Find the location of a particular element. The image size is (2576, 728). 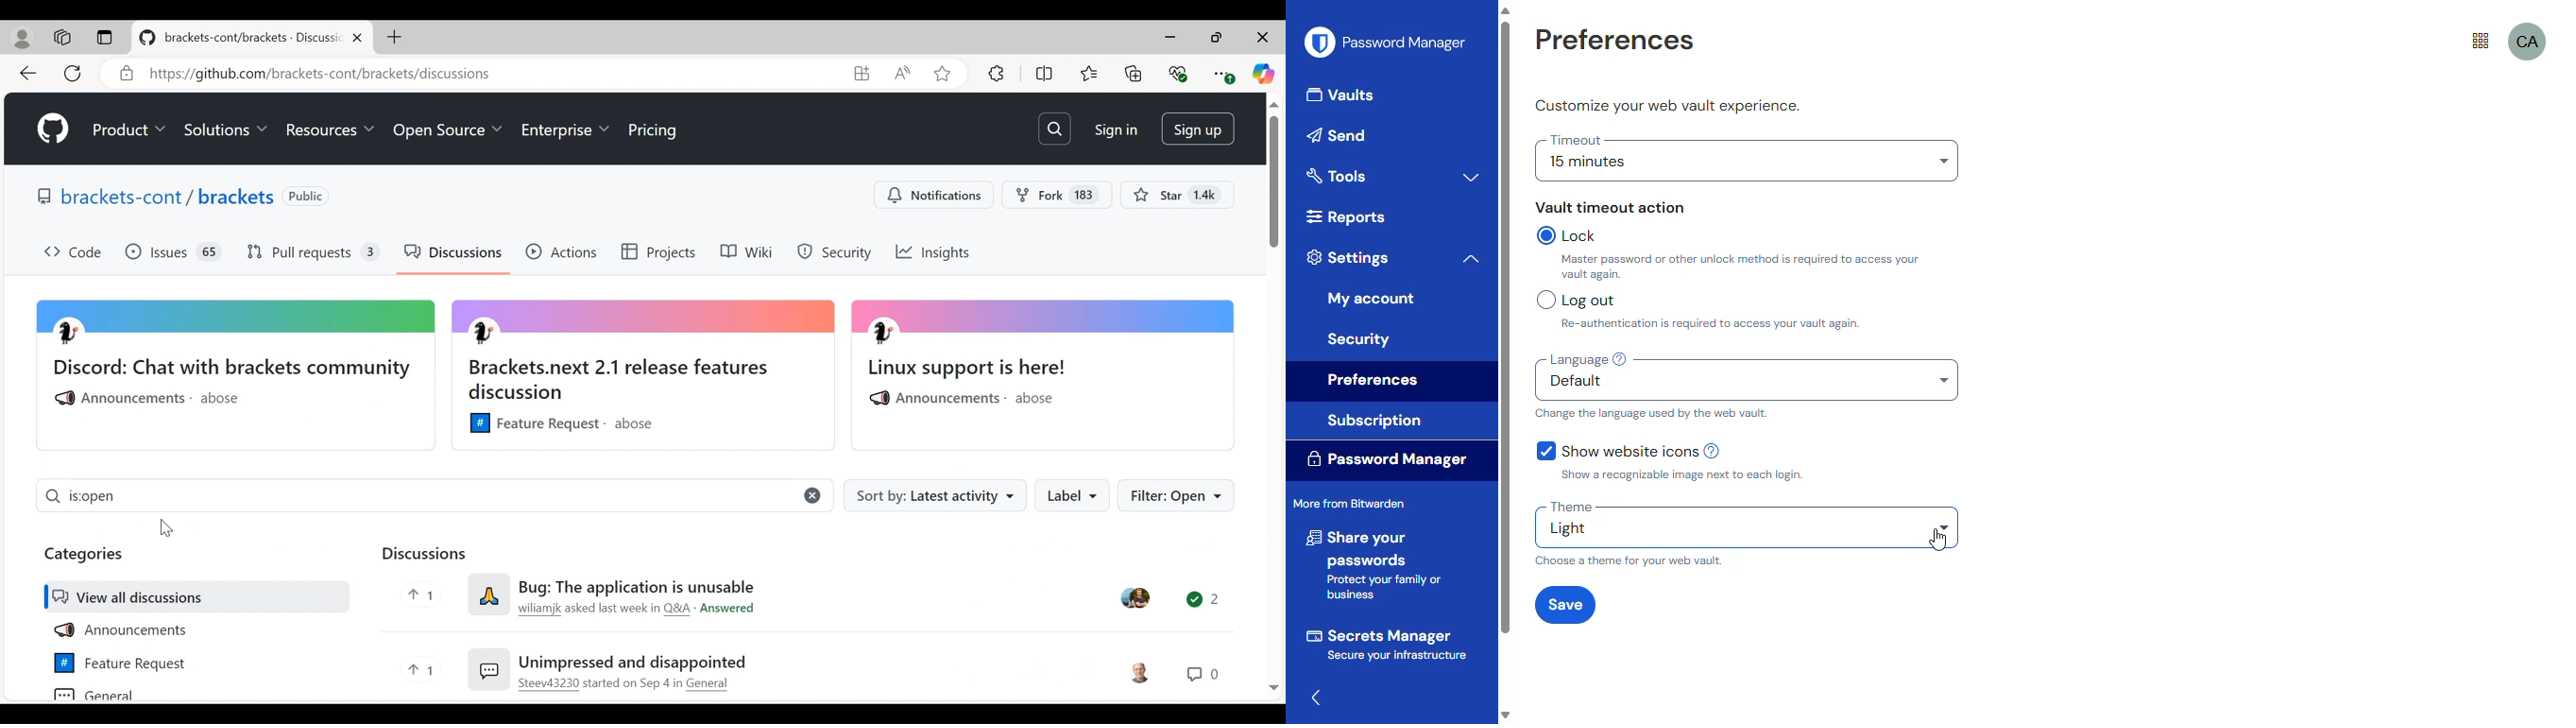

Emoji is located at coordinates (490, 594).